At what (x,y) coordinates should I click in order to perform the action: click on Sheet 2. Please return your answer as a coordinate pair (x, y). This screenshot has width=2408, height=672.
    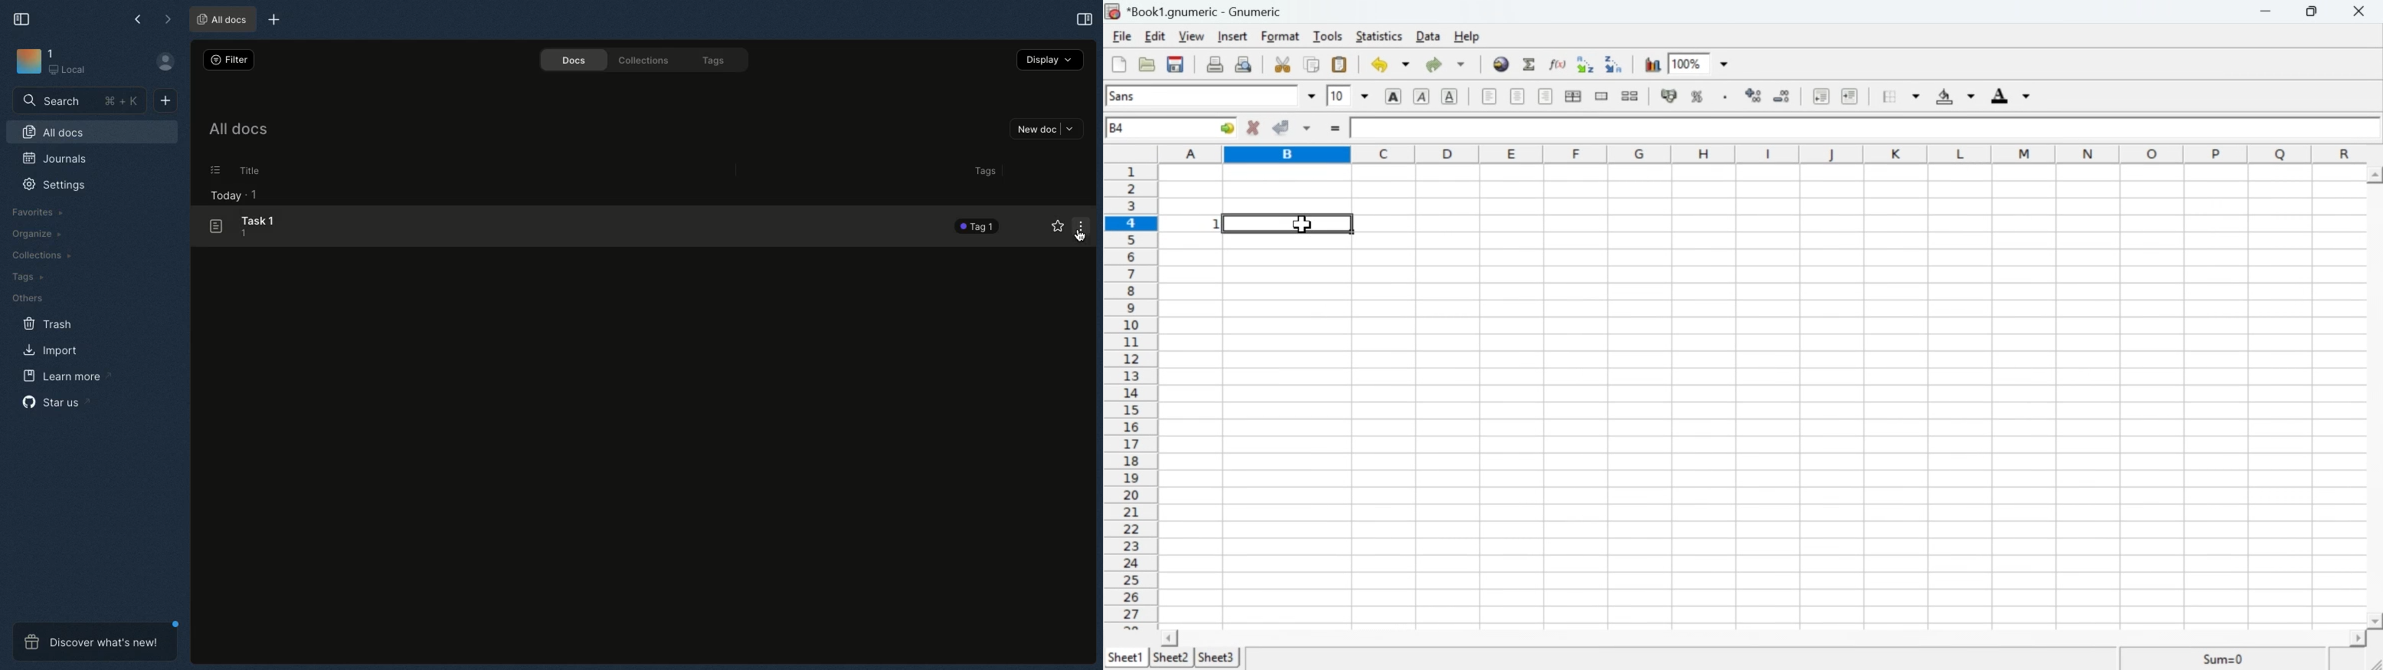
    Looking at the image, I should click on (1173, 659).